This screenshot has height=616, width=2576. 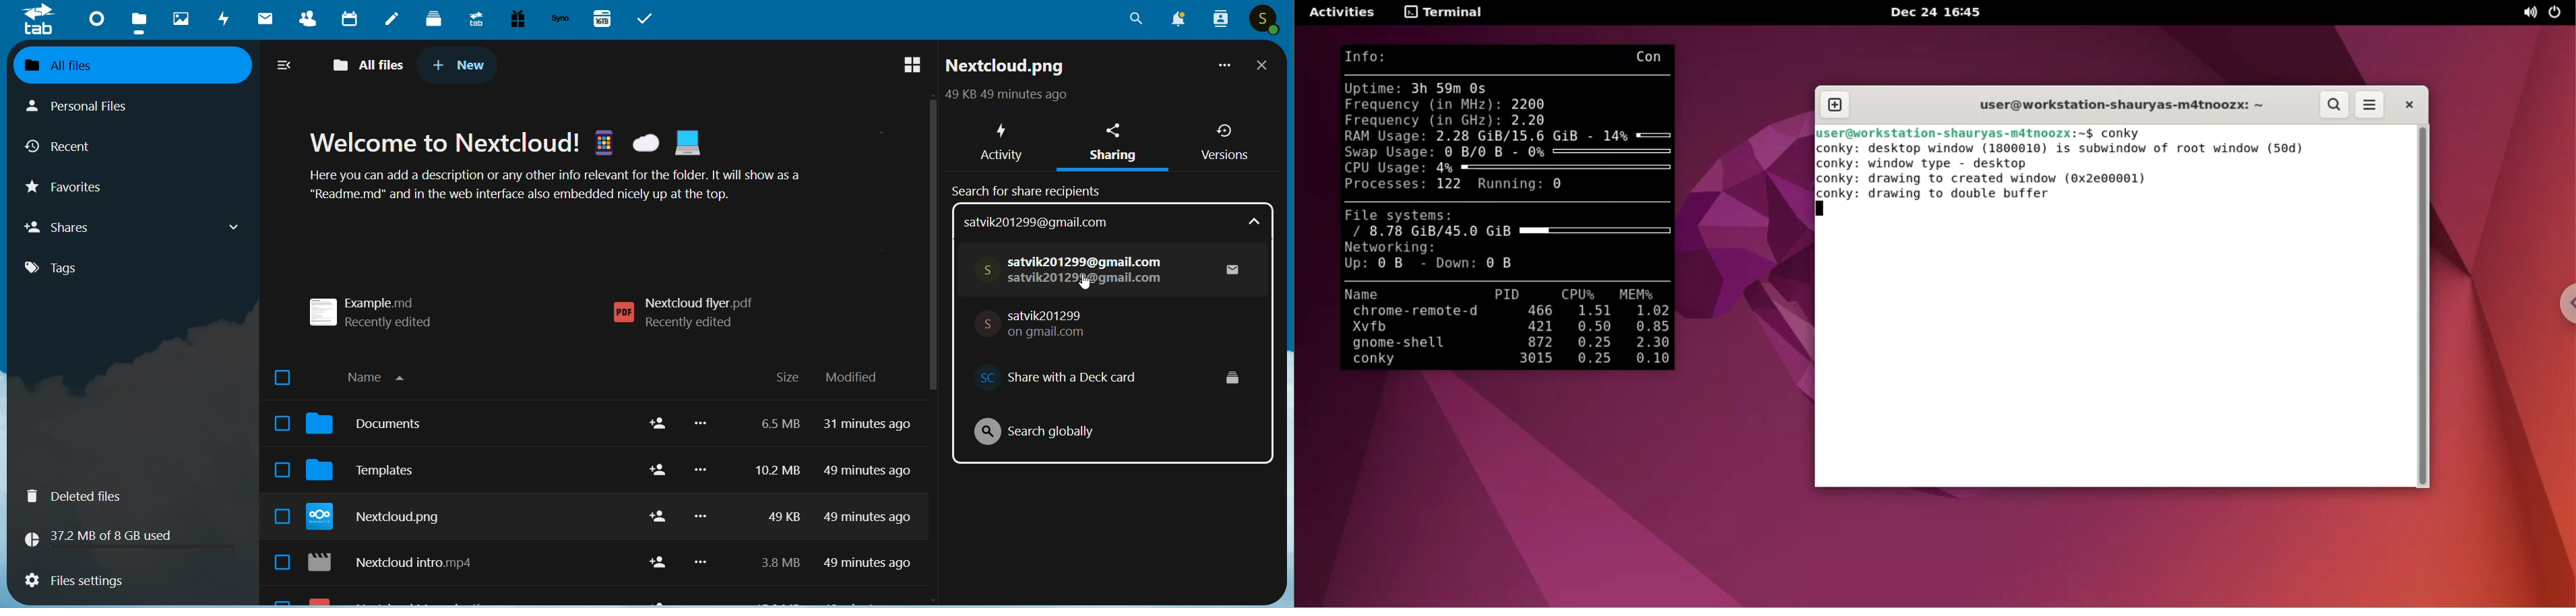 What do you see at coordinates (348, 21) in the screenshot?
I see `calendar` at bounding box center [348, 21].